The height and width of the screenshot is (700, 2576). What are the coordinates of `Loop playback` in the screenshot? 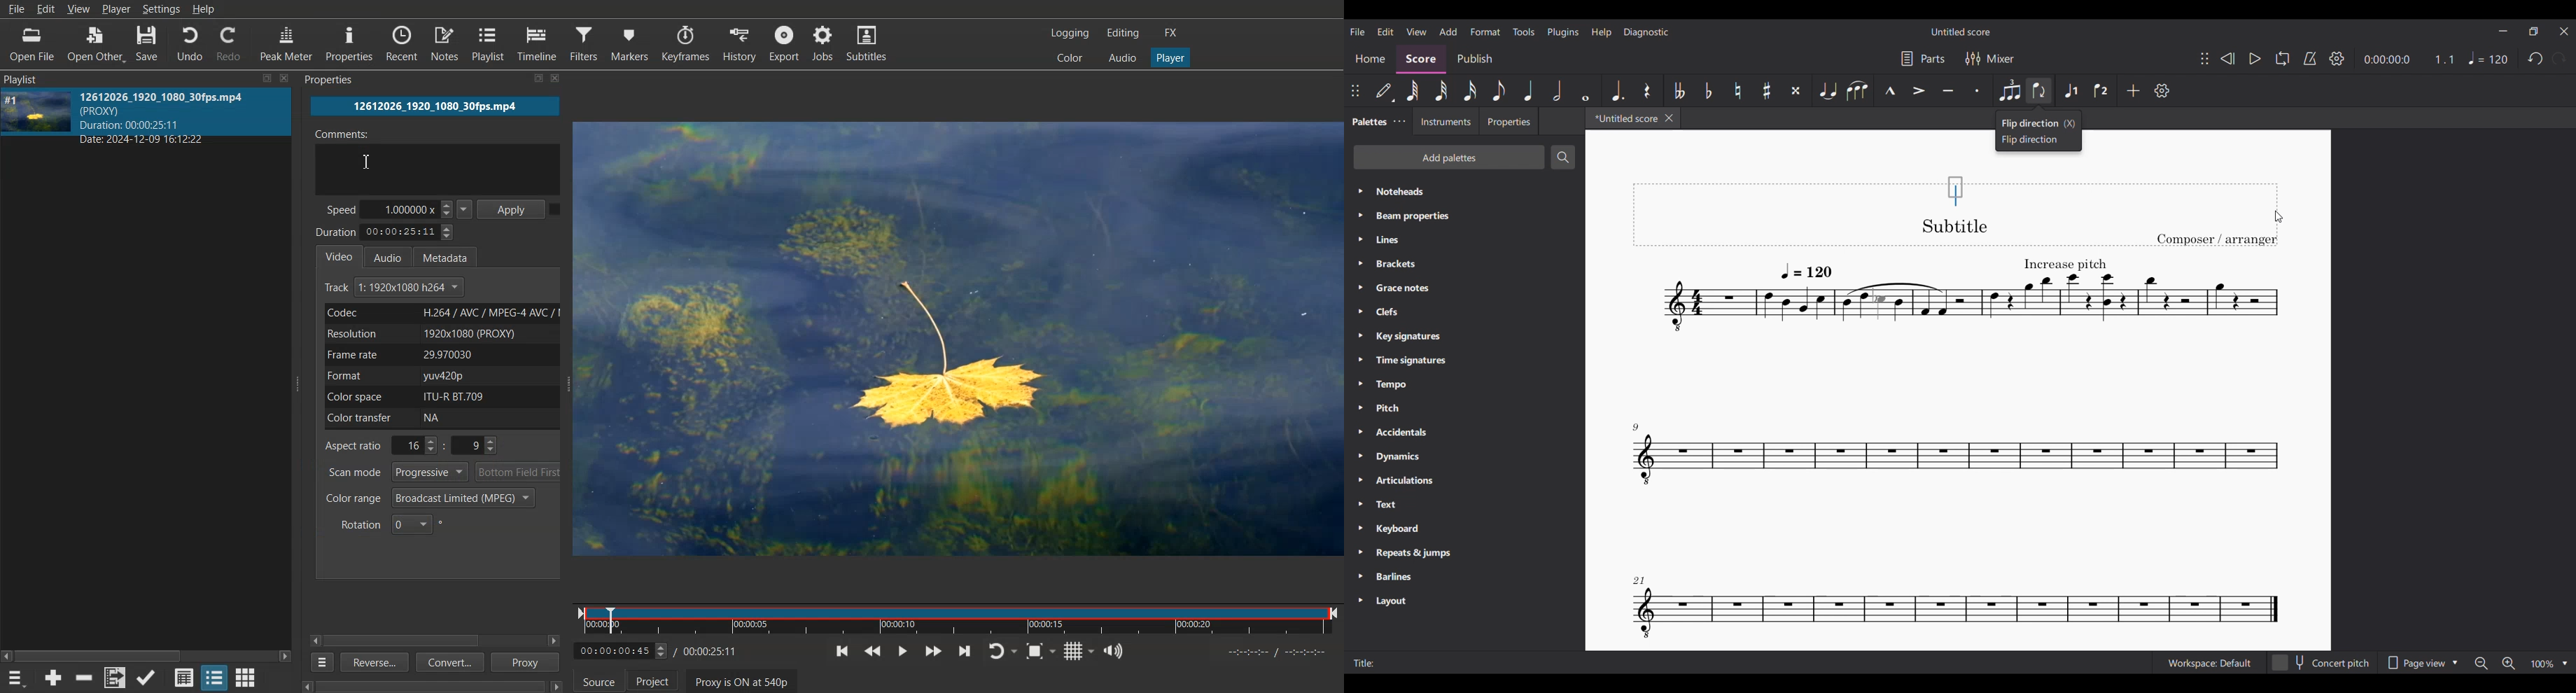 It's located at (2283, 58).